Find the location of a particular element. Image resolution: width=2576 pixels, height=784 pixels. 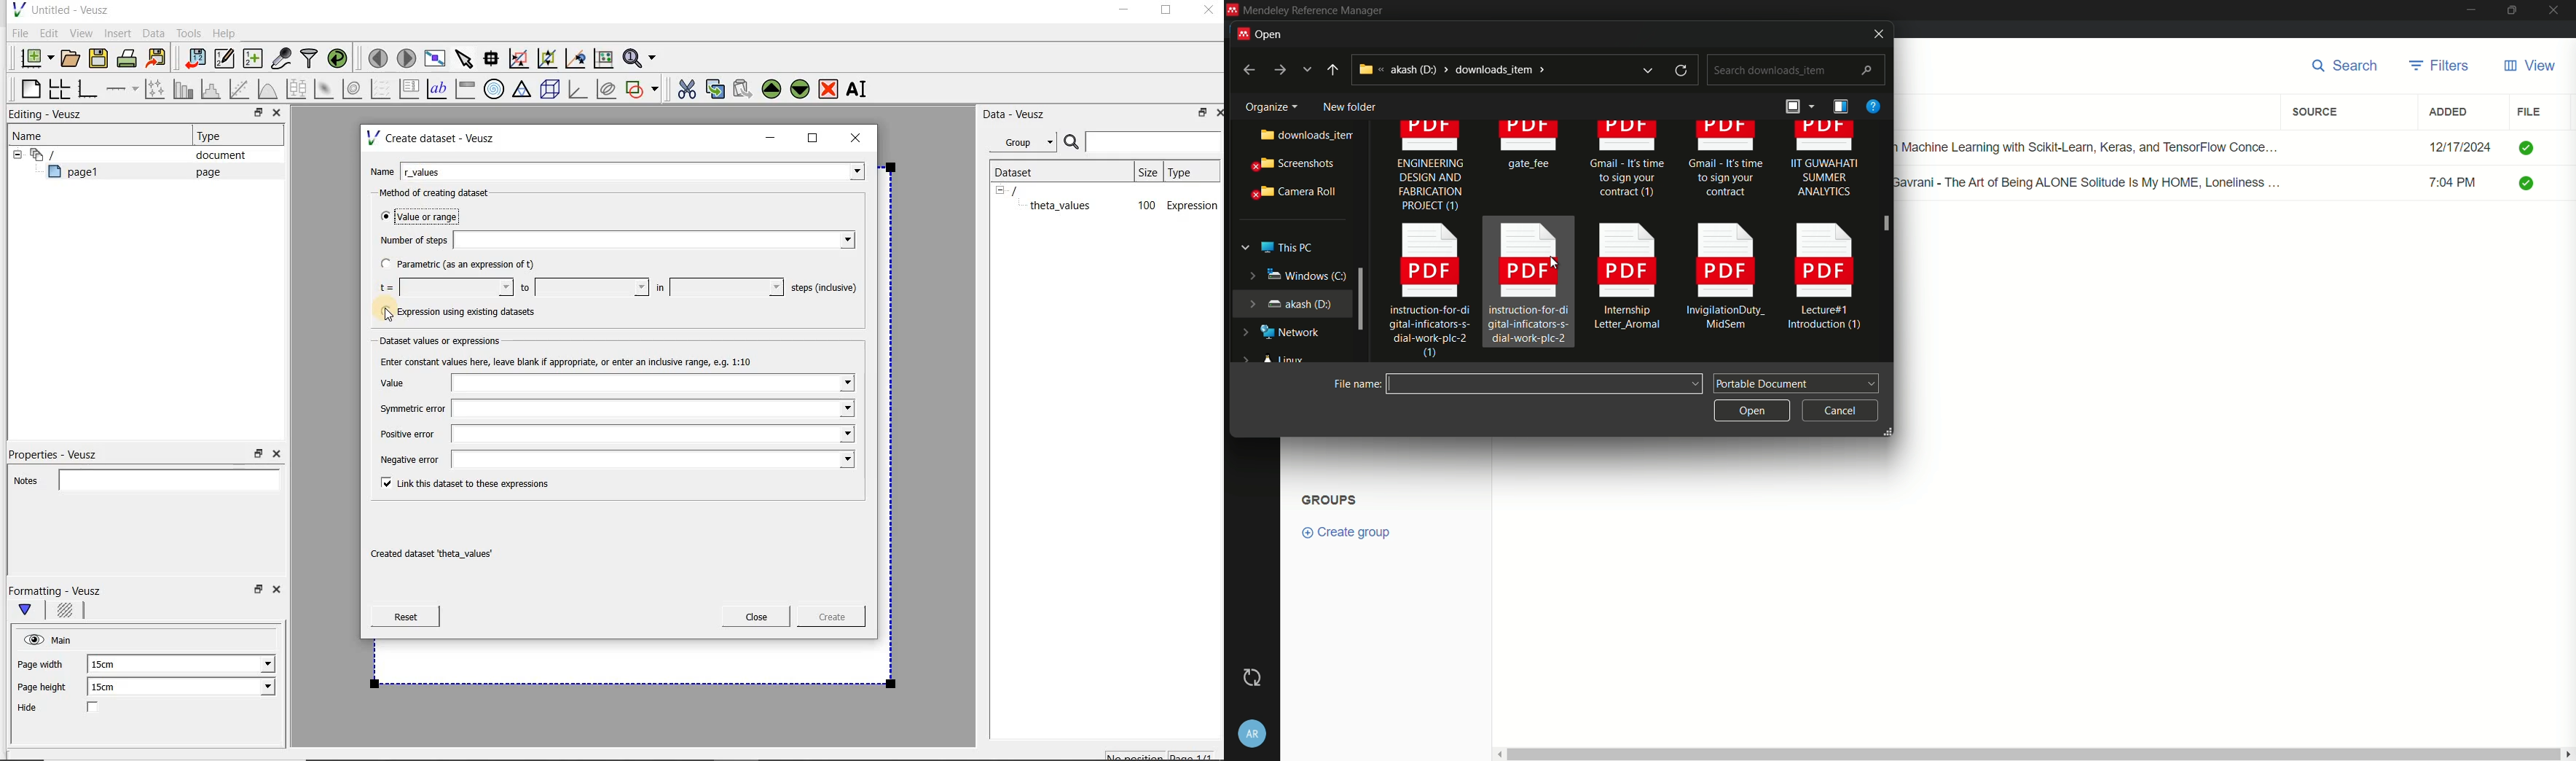

file name:  is located at coordinates (1545, 384).